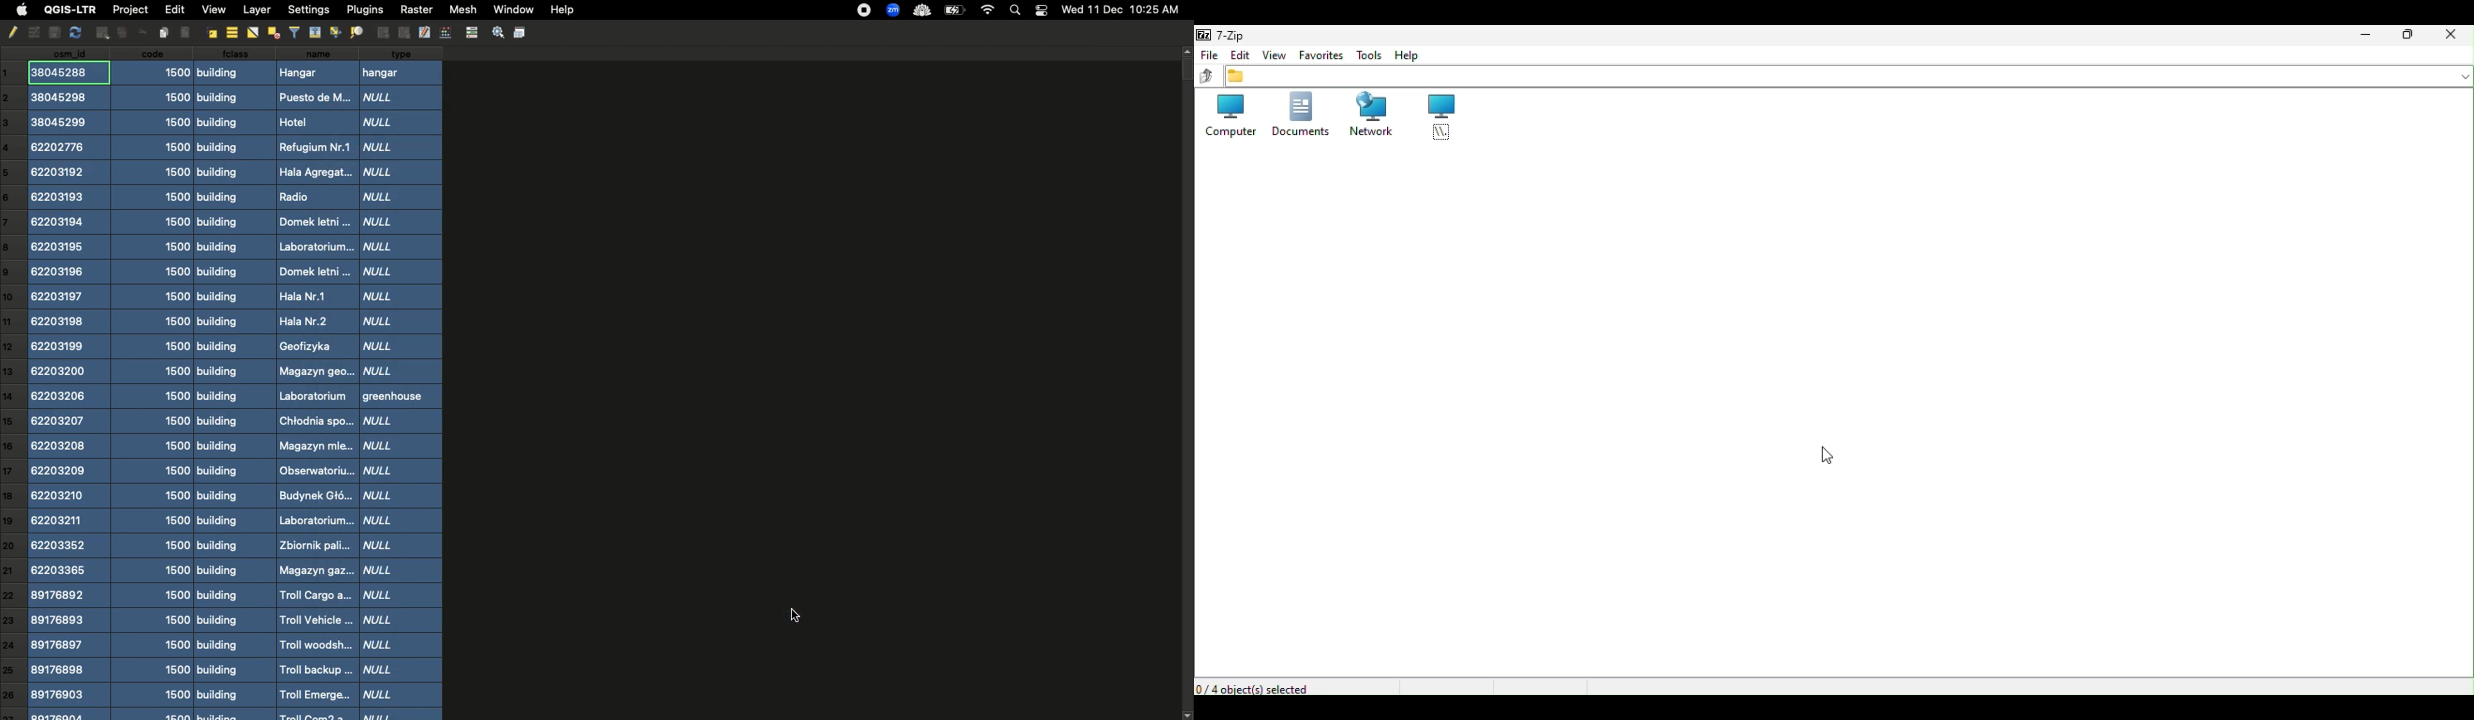 This screenshot has width=2492, height=728. What do you see at coordinates (119, 33) in the screenshot?
I see `Insert Text Box` at bounding box center [119, 33].